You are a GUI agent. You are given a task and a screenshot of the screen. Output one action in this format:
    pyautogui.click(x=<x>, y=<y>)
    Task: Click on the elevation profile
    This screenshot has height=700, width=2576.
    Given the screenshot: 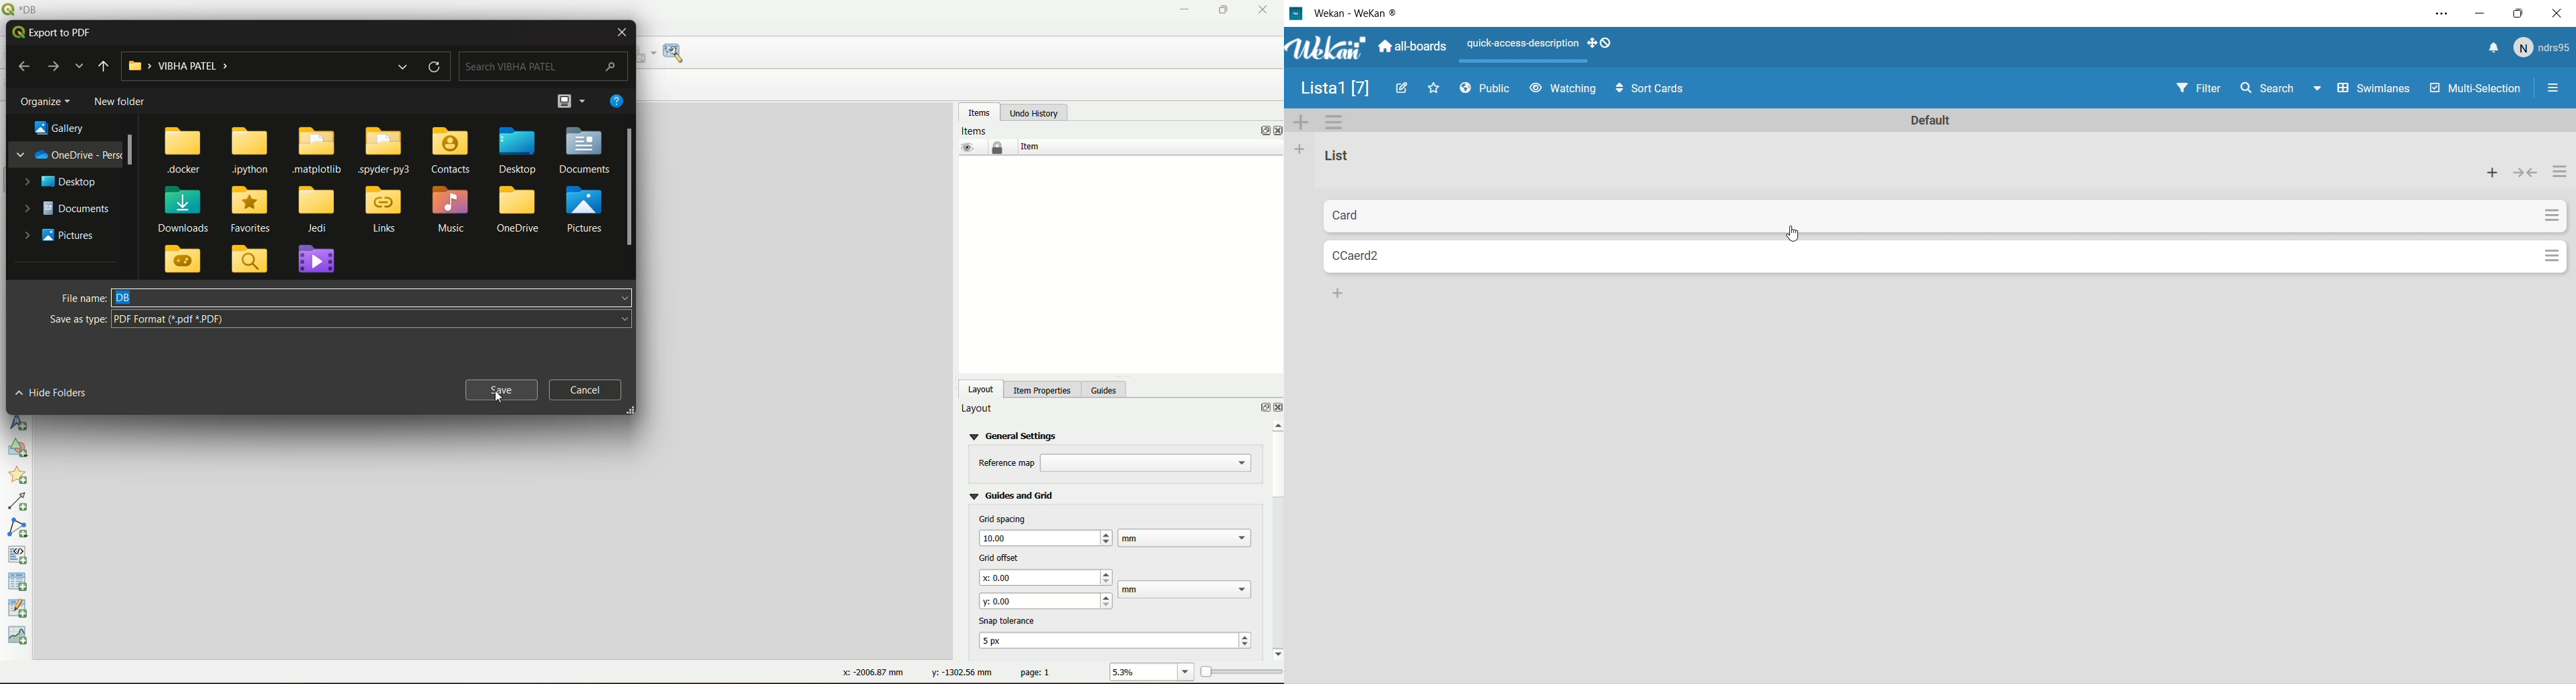 What is the action you would take?
    pyautogui.click(x=20, y=637)
    